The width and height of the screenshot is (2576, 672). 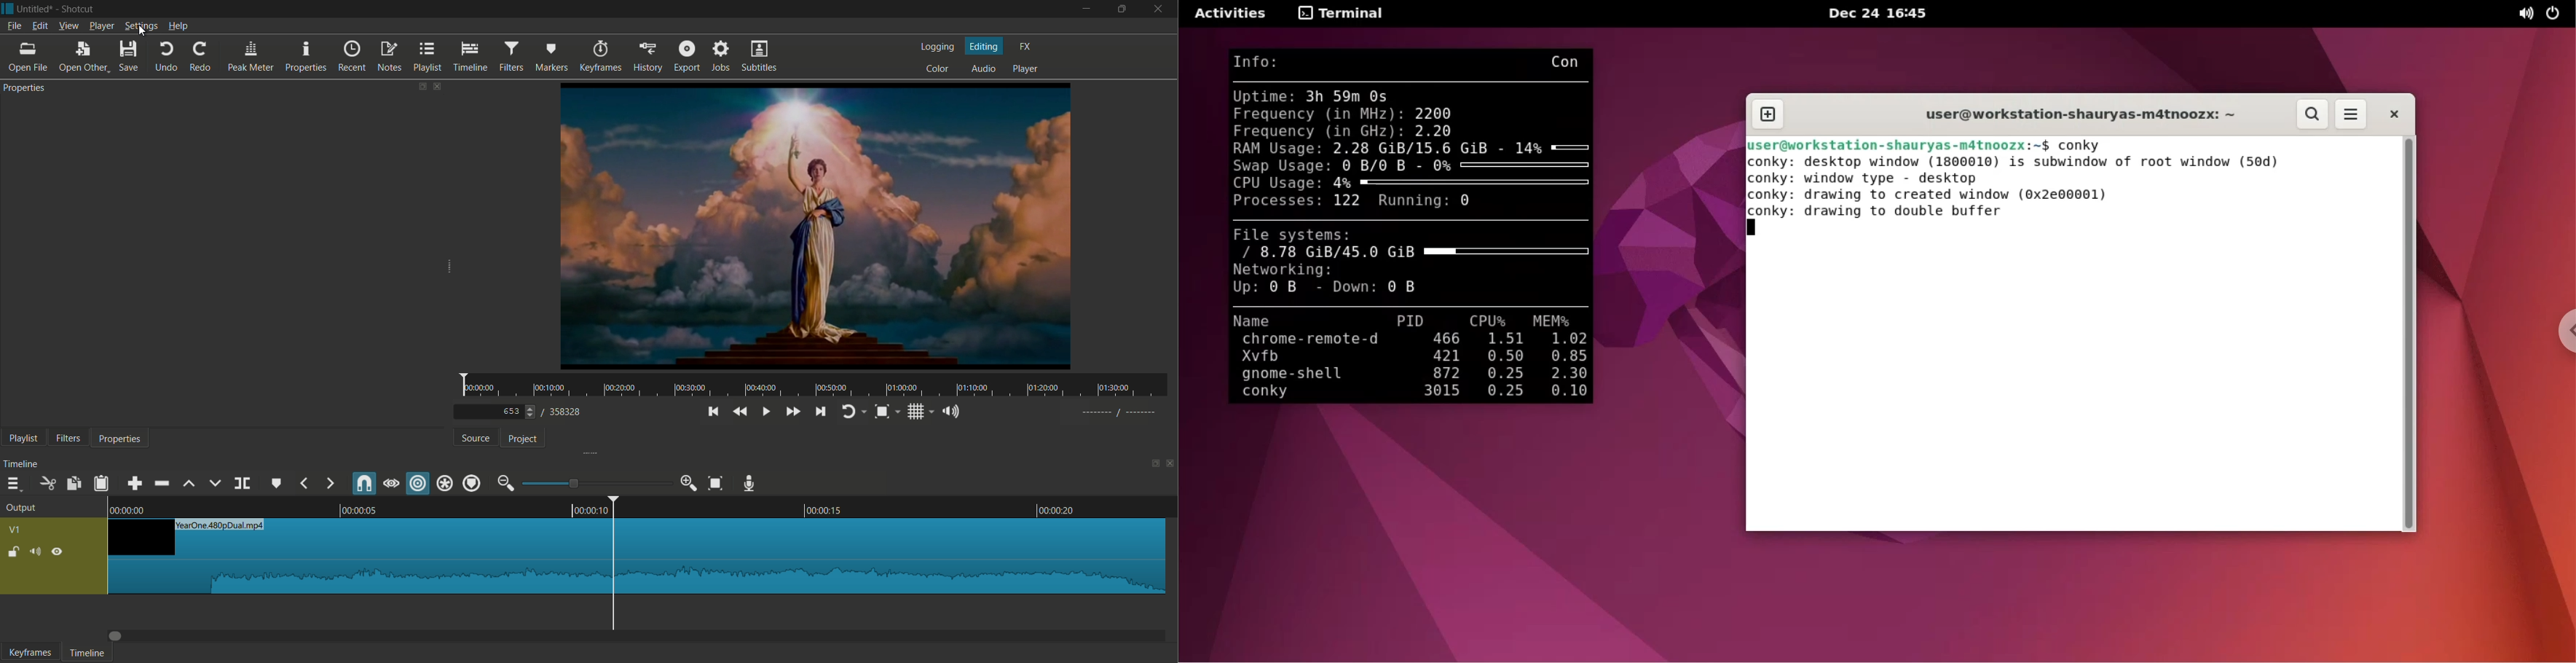 I want to click on settings menu, so click(x=140, y=26).